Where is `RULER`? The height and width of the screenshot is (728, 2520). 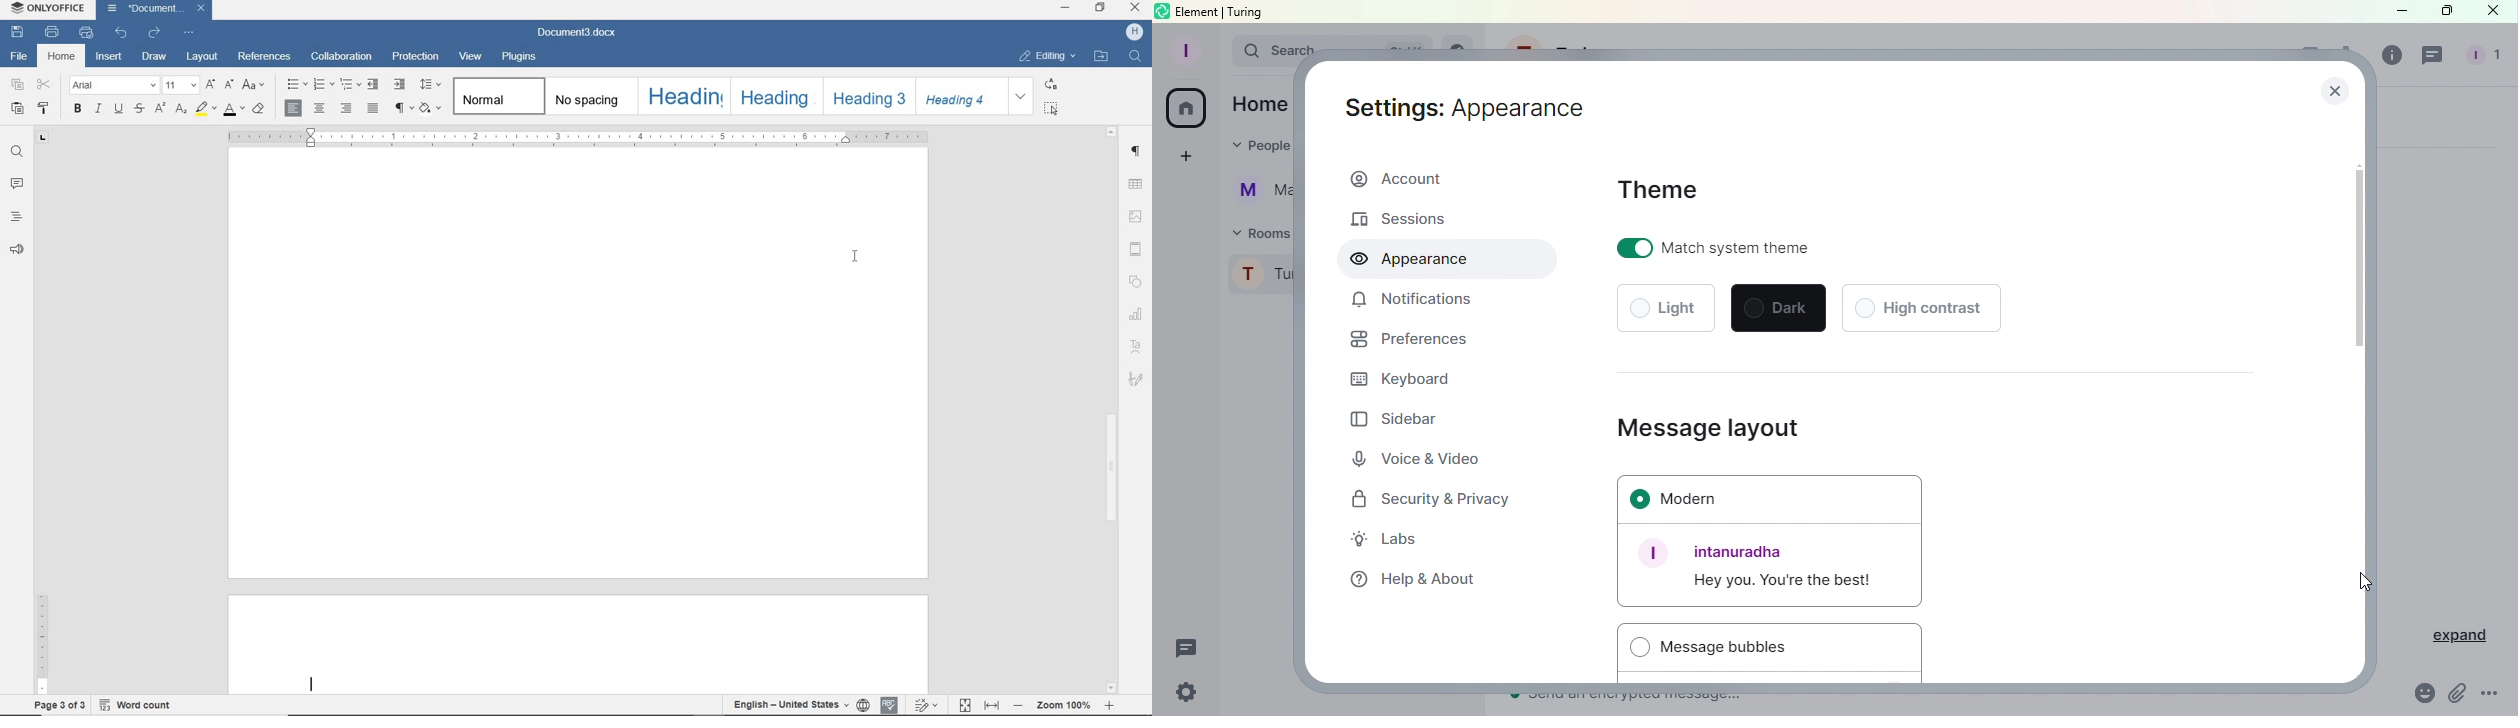 RULER is located at coordinates (577, 138).